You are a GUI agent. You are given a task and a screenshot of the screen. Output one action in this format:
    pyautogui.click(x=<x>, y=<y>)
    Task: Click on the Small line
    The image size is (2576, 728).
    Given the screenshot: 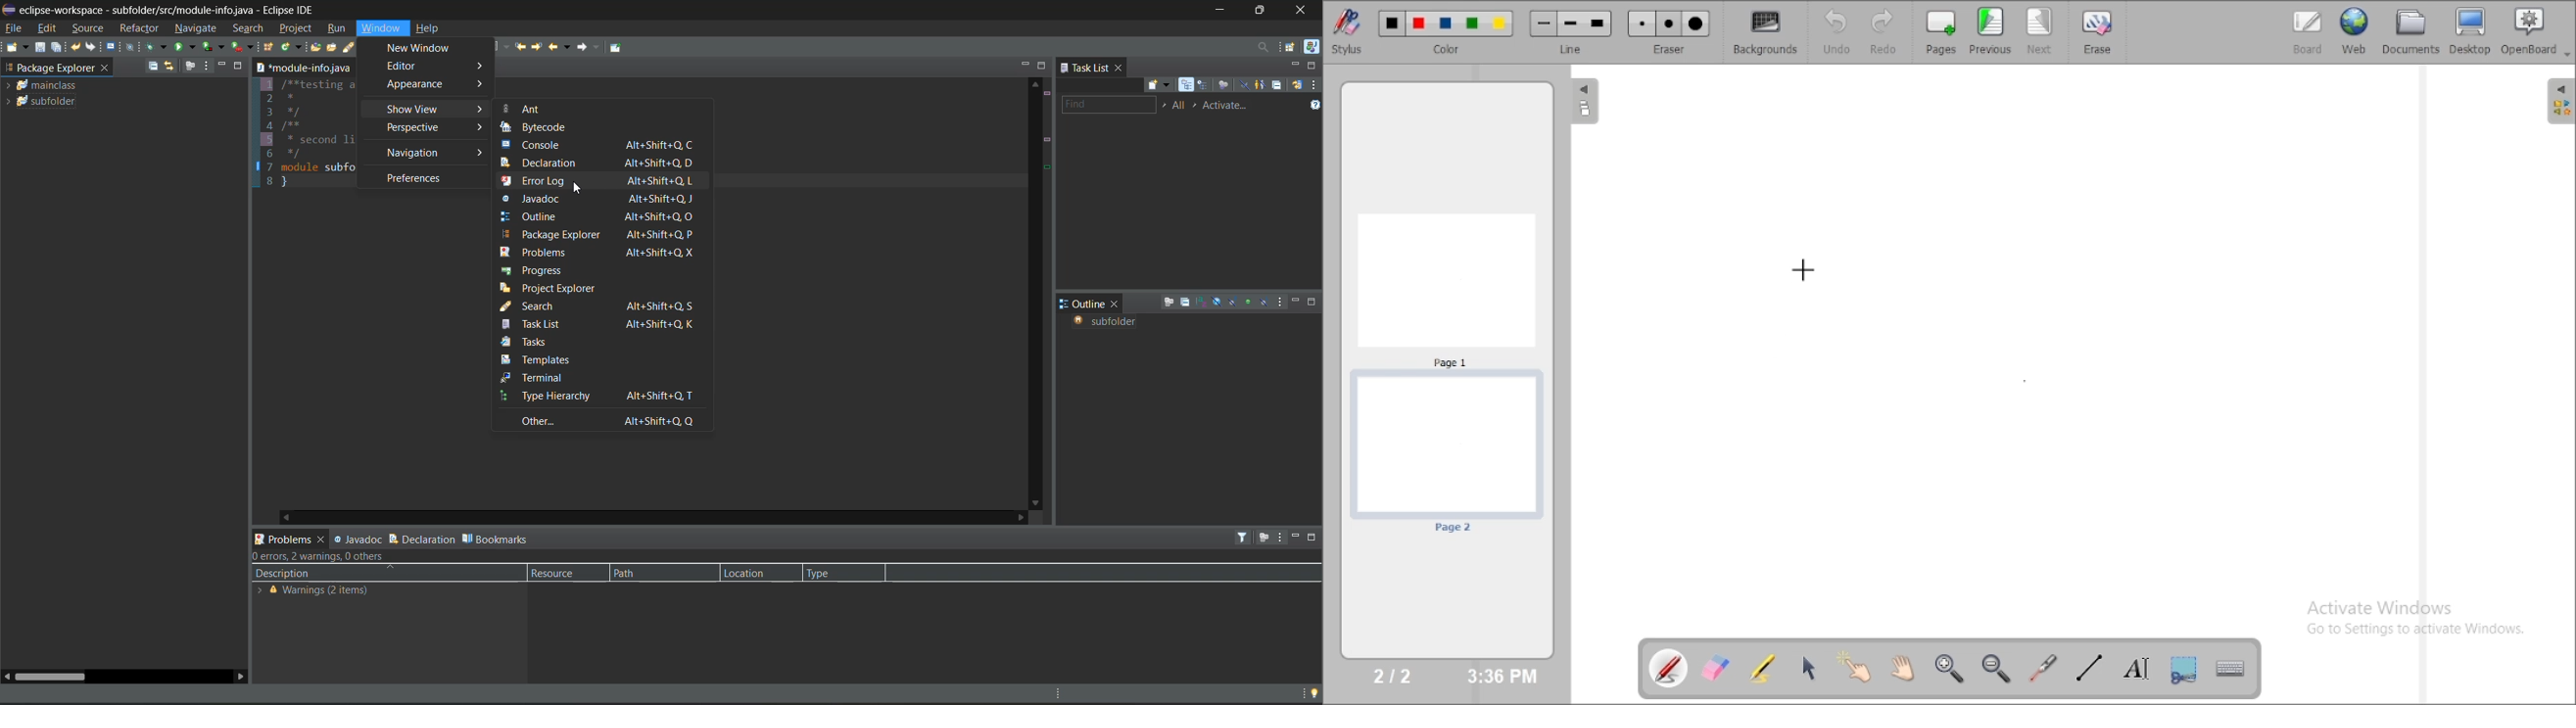 What is the action you would take?
    pyautogui.click(x=1544, y=24)
    